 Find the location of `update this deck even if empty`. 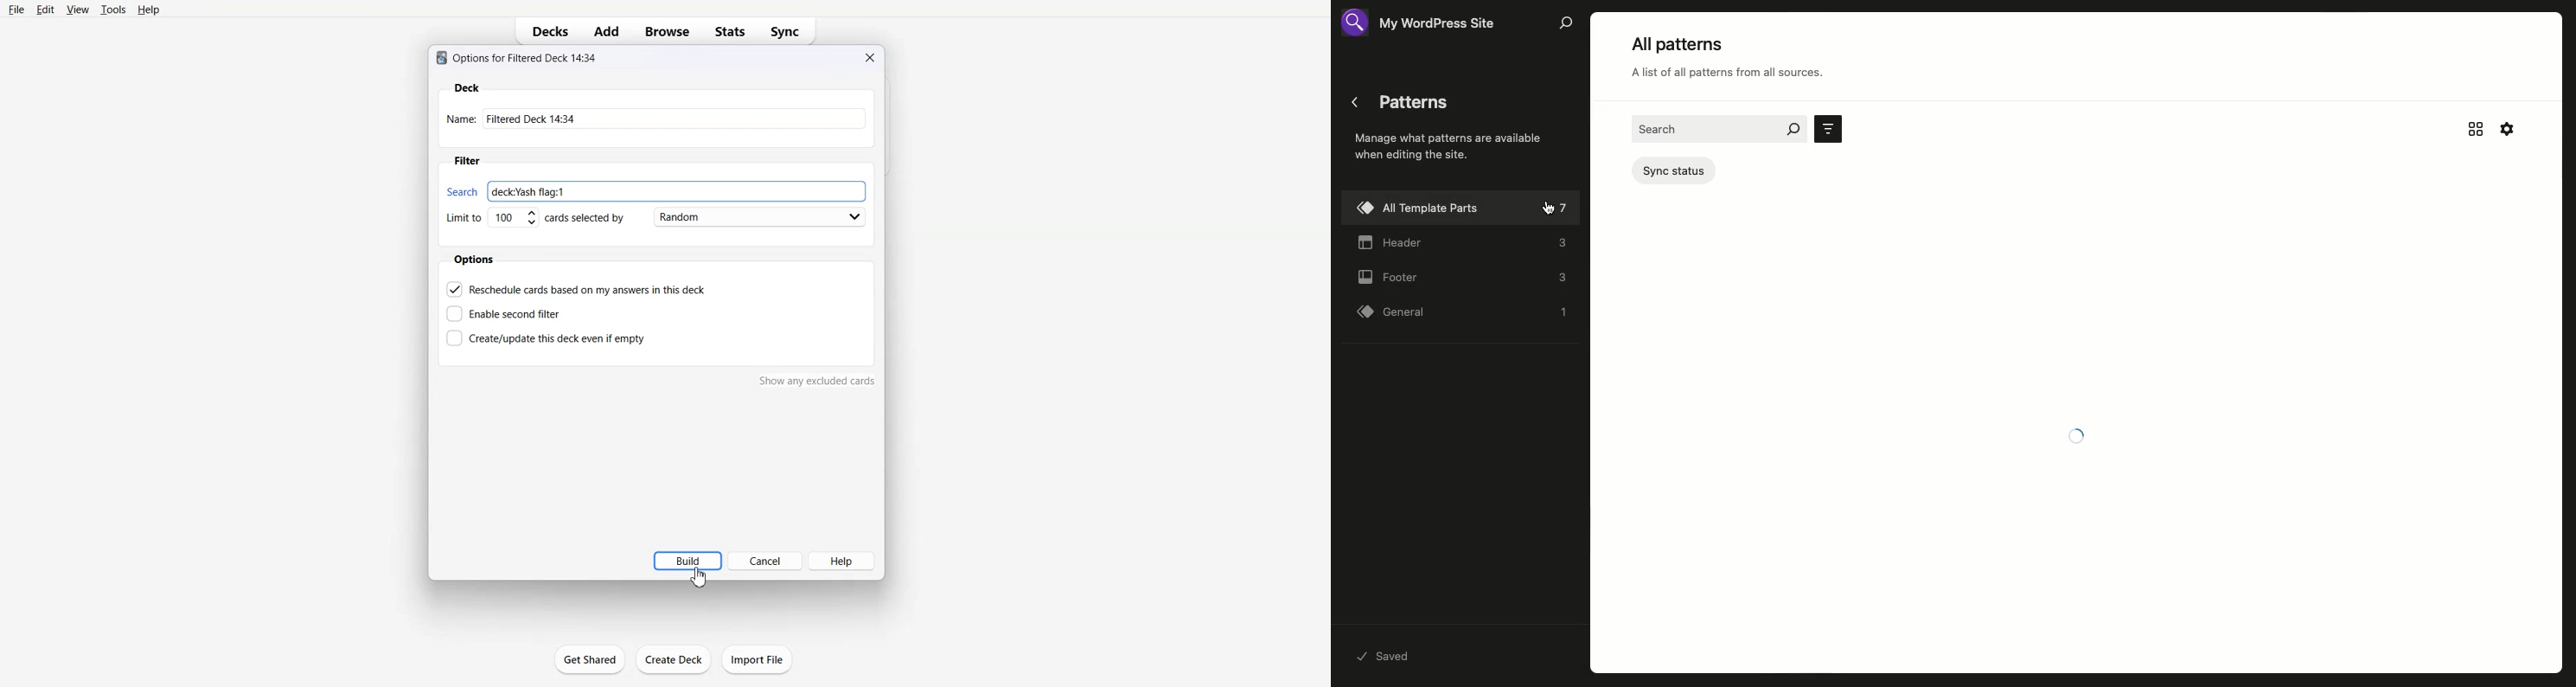

update this deck even if empty is located at coordinates (546, 337).